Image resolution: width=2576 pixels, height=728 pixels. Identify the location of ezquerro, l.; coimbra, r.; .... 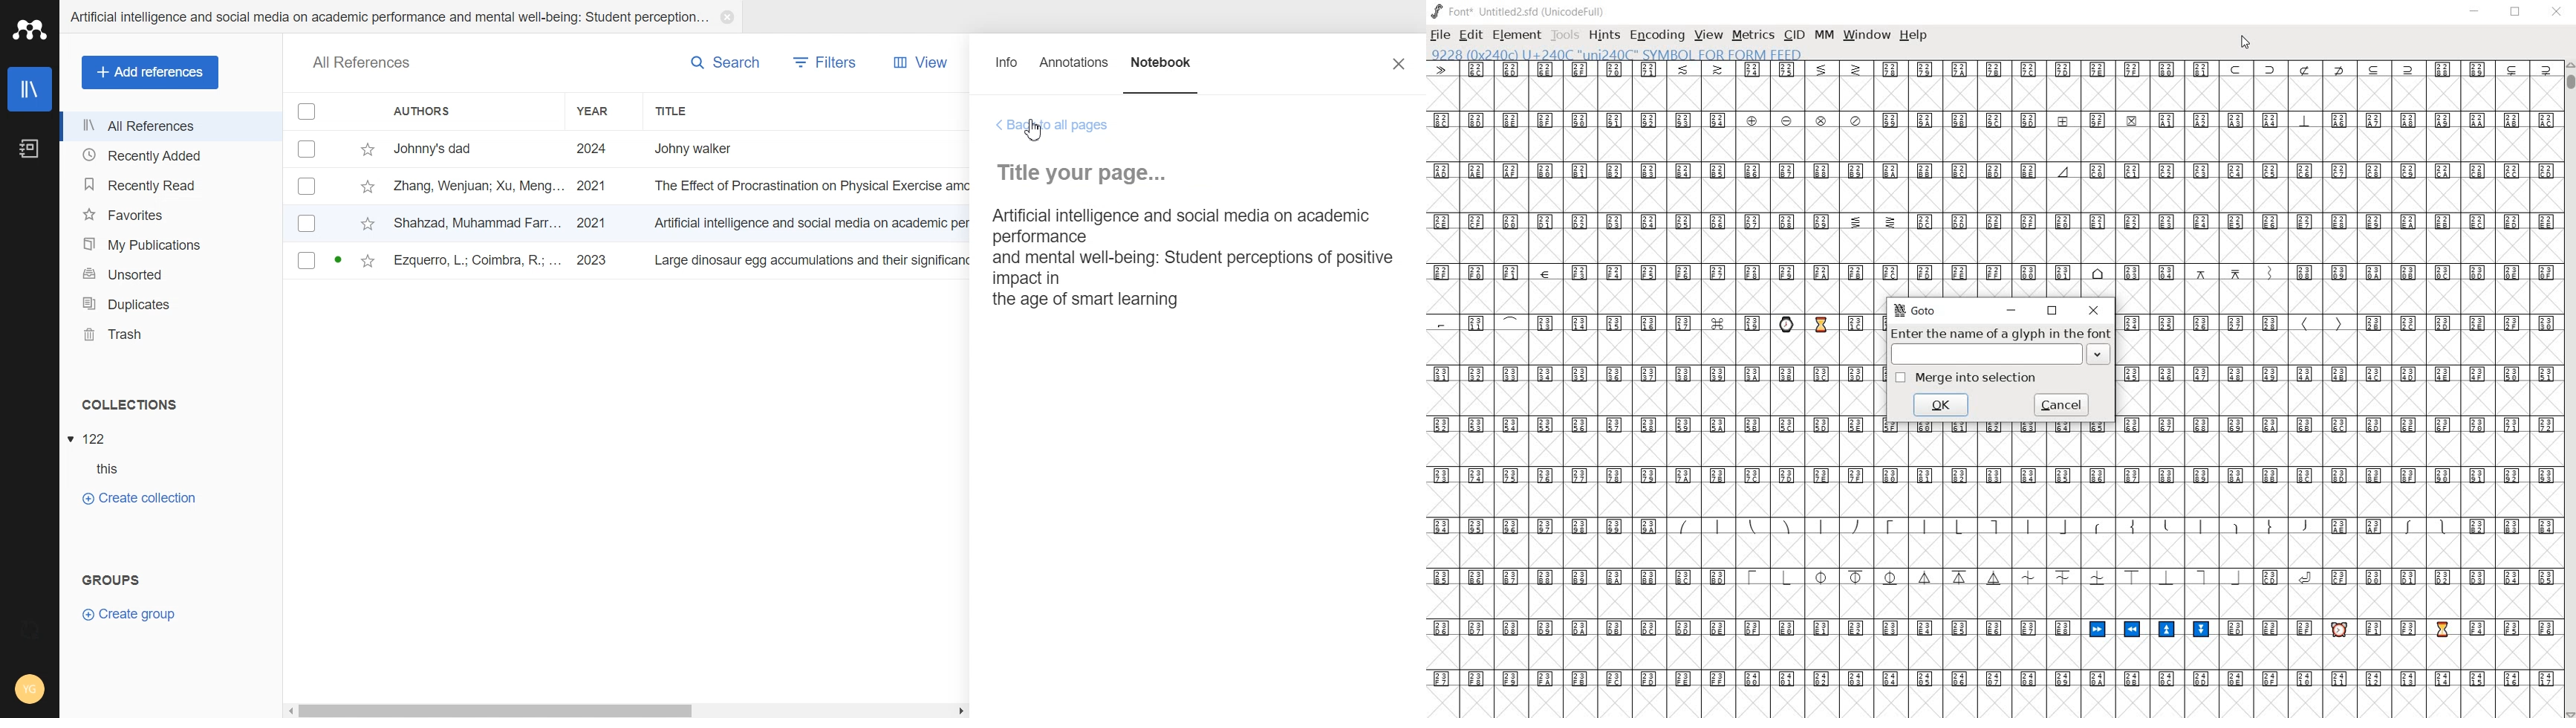
(479, 262).